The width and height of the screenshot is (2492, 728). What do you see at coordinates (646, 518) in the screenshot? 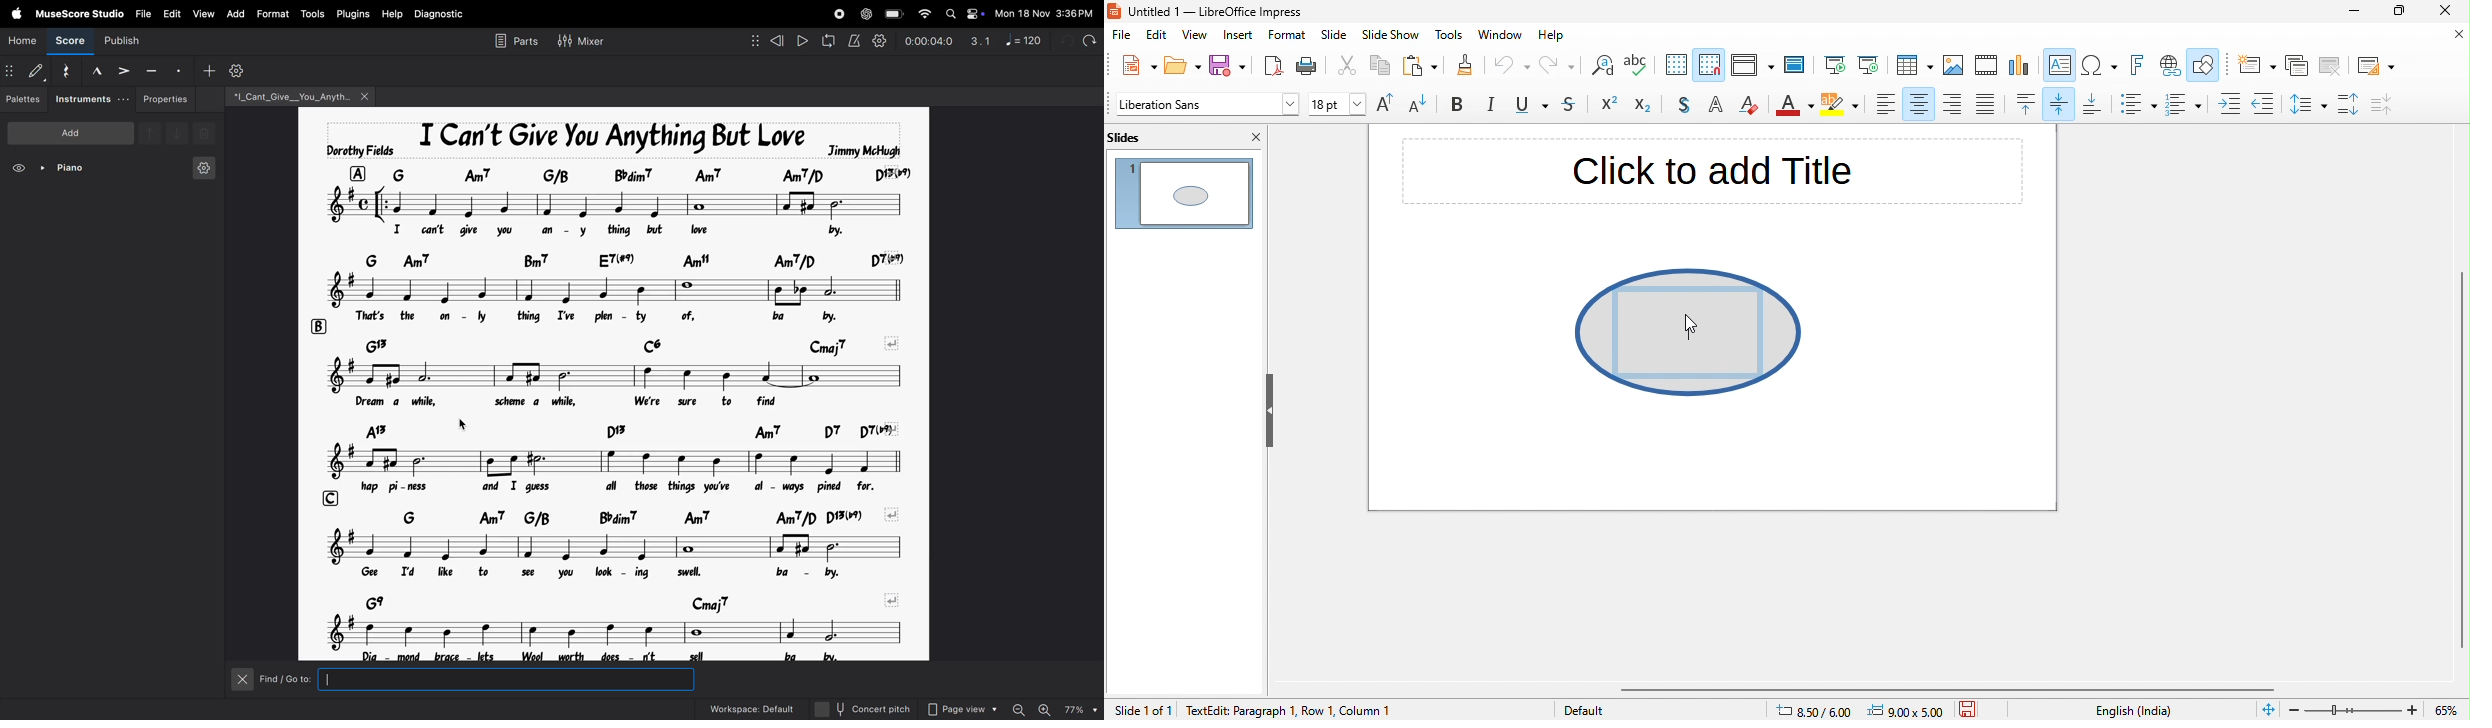
I see `chord symbols` at bounding box center [646, 518].